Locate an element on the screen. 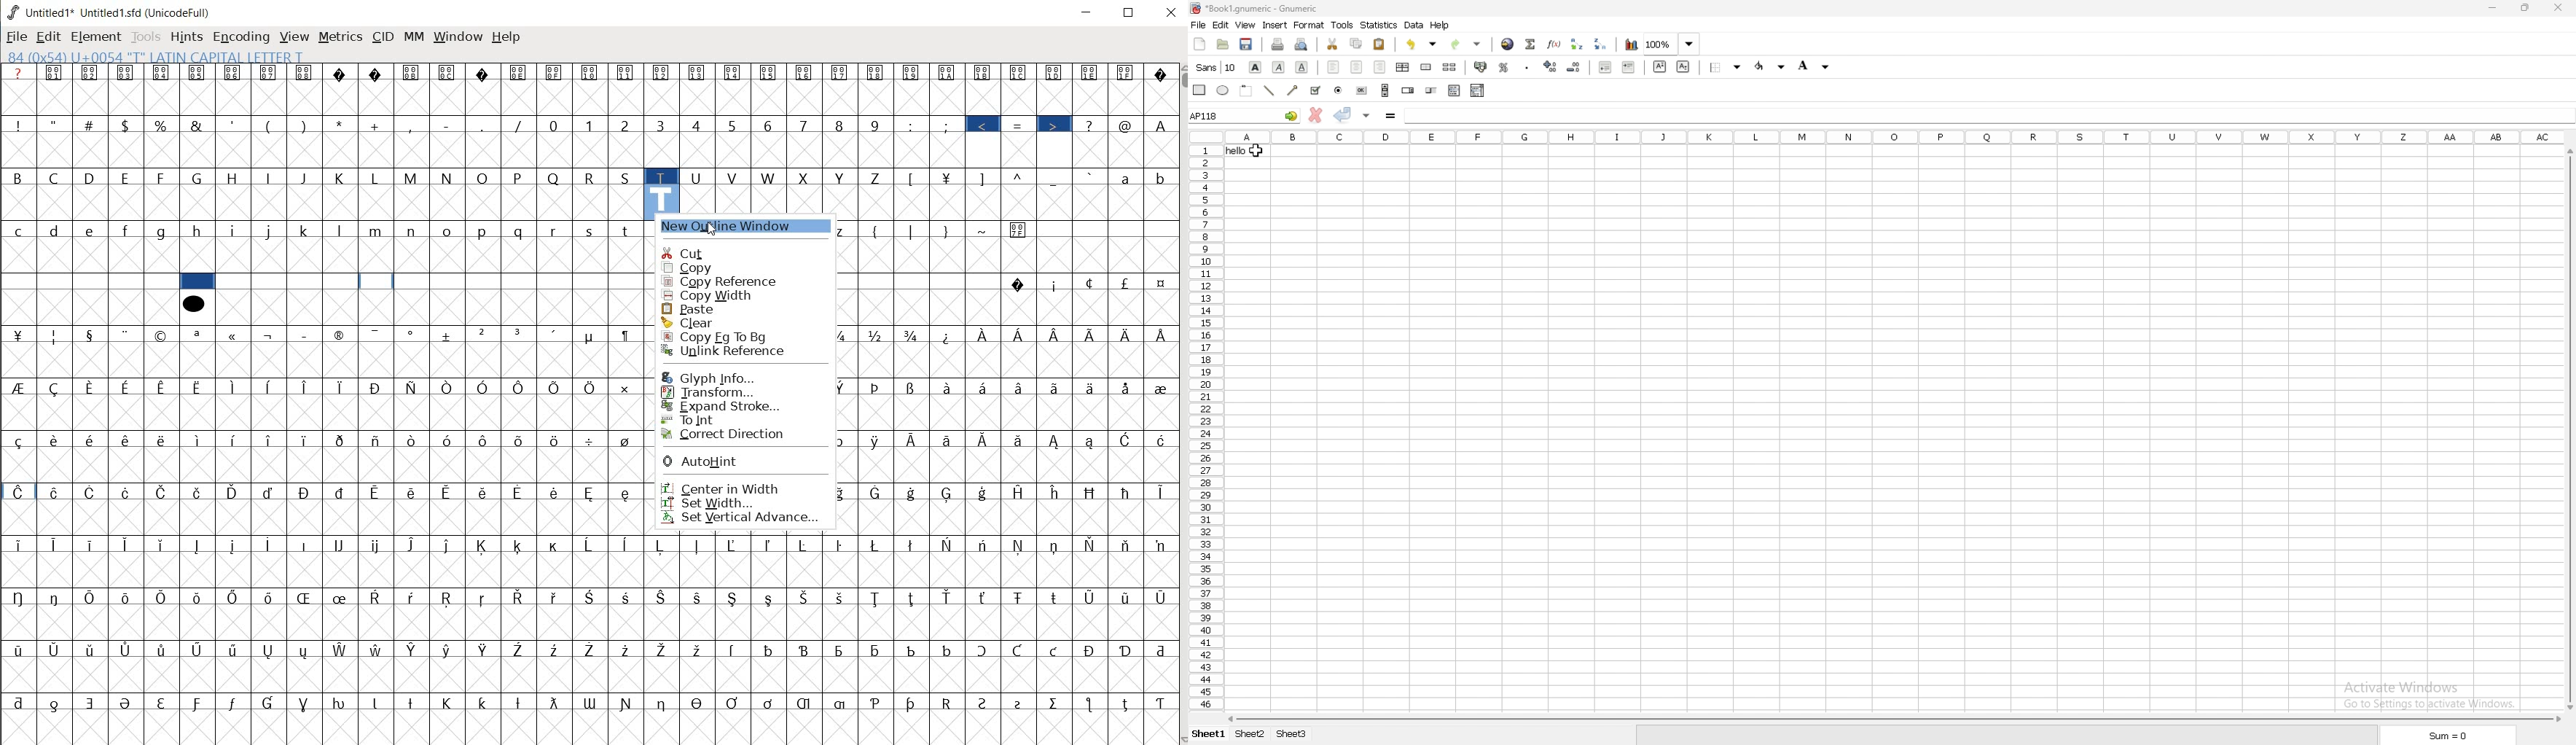 This screenshot has height=756, width=2576. Symbol is located at coordinates (947, 544).